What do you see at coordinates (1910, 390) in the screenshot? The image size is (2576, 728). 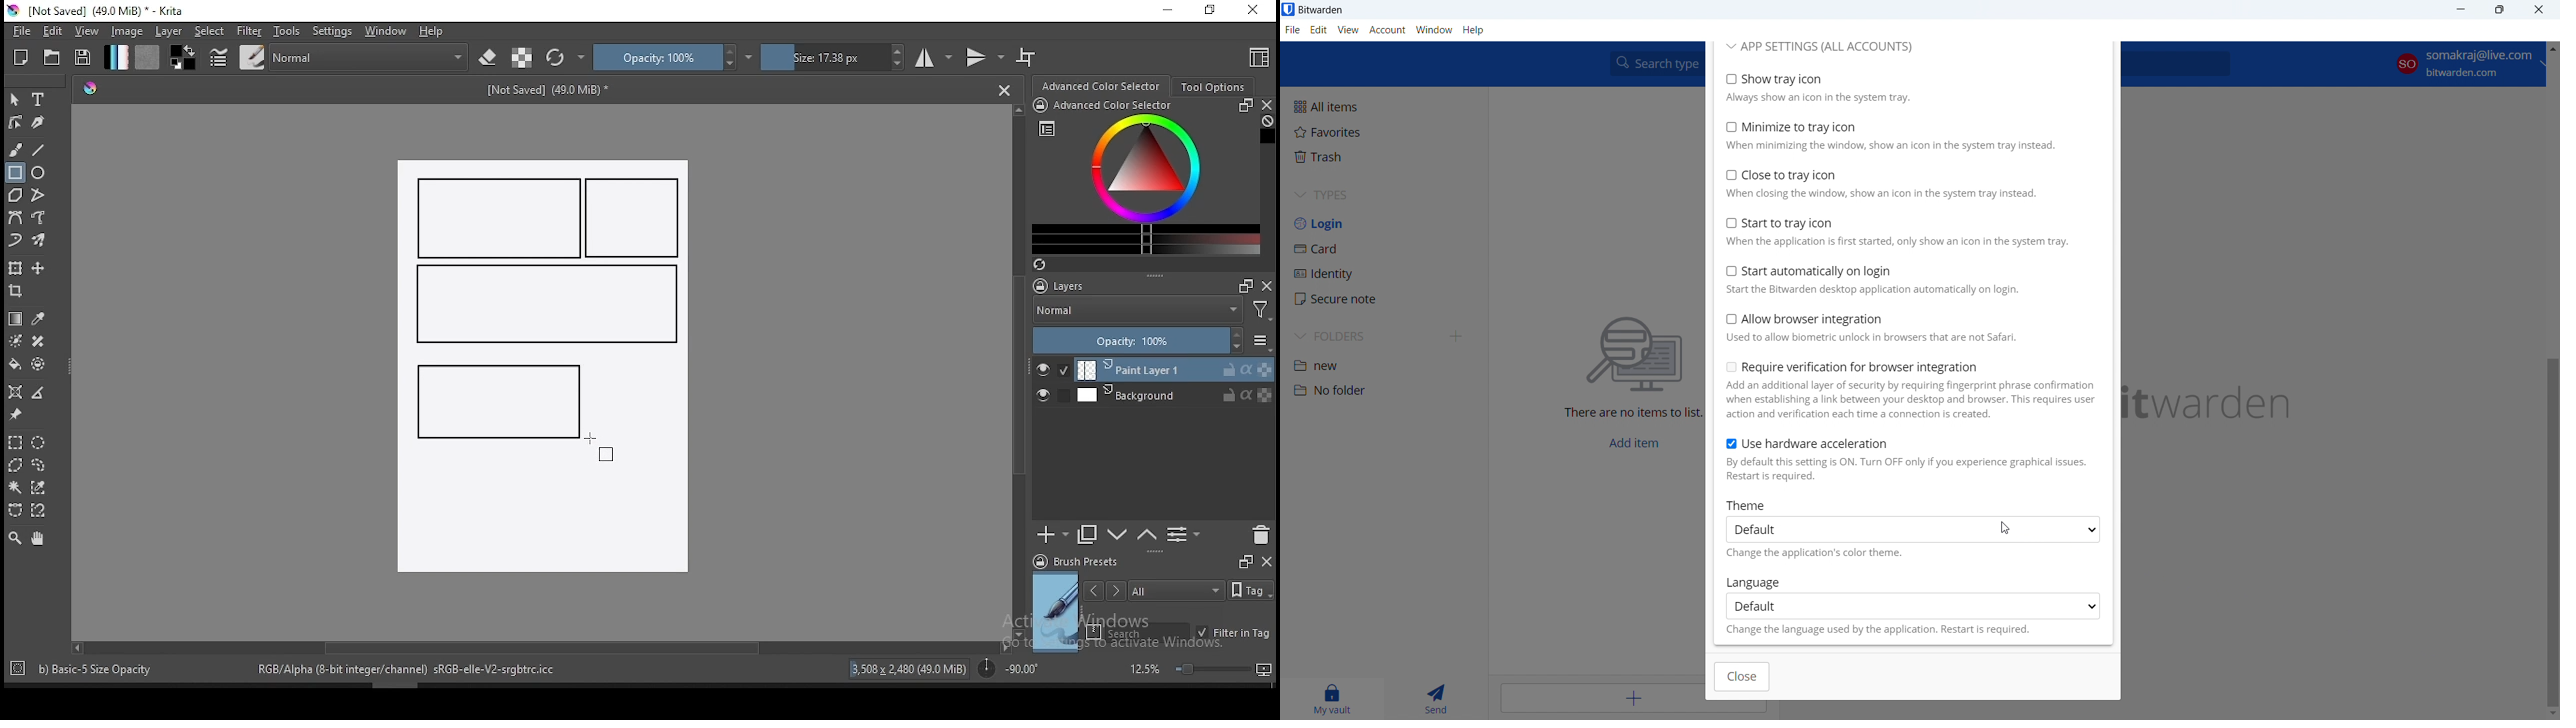 I see `rewquire verification for browser integration` at bounding box center [1910, 390].